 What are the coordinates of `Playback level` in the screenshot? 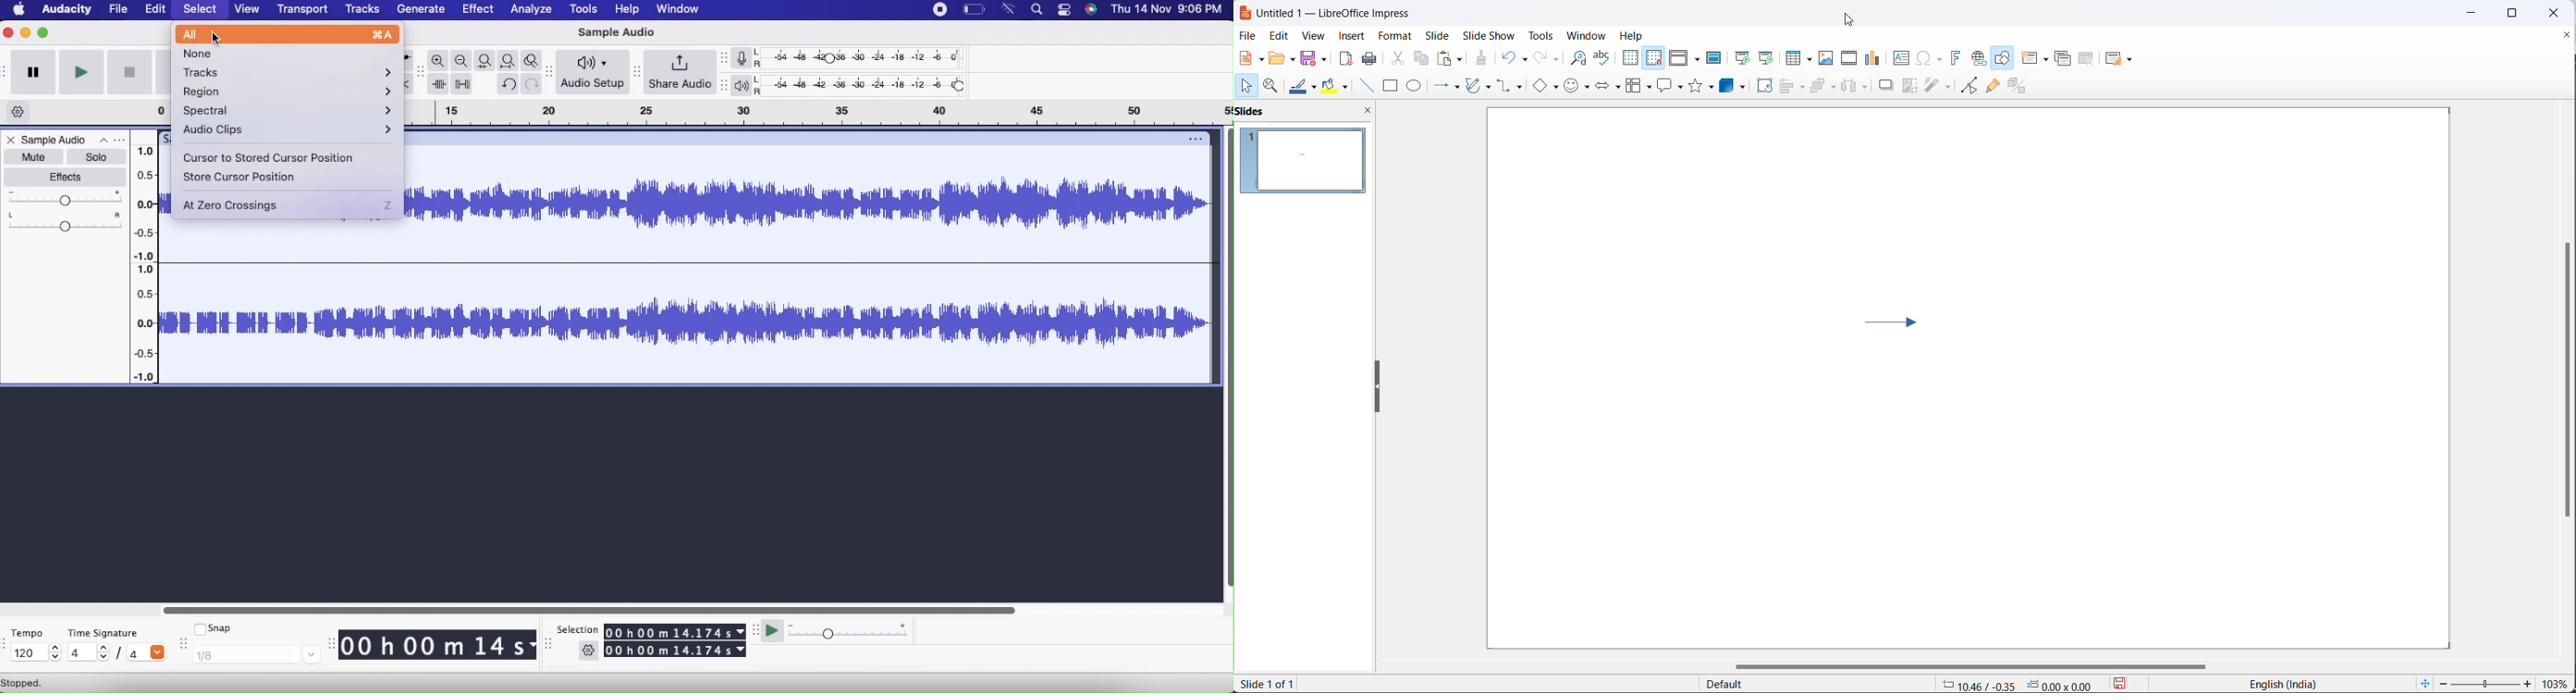 It's located at (866, 87).